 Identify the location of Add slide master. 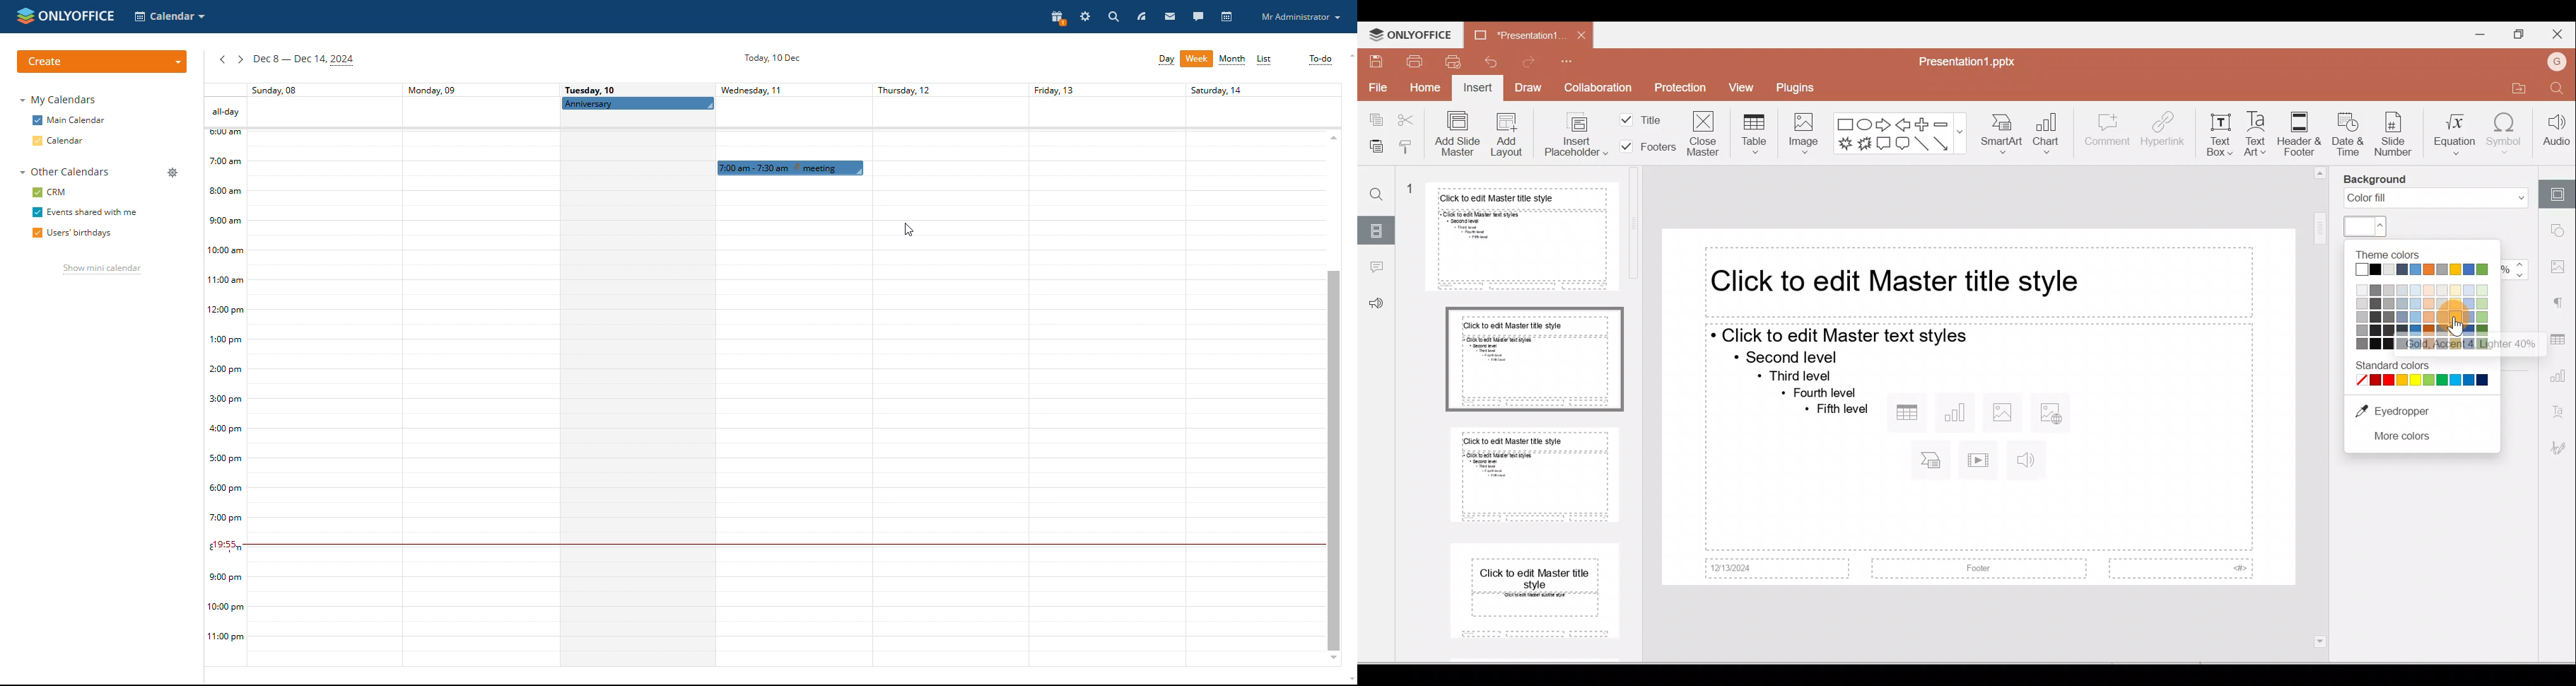
(1456, 134).